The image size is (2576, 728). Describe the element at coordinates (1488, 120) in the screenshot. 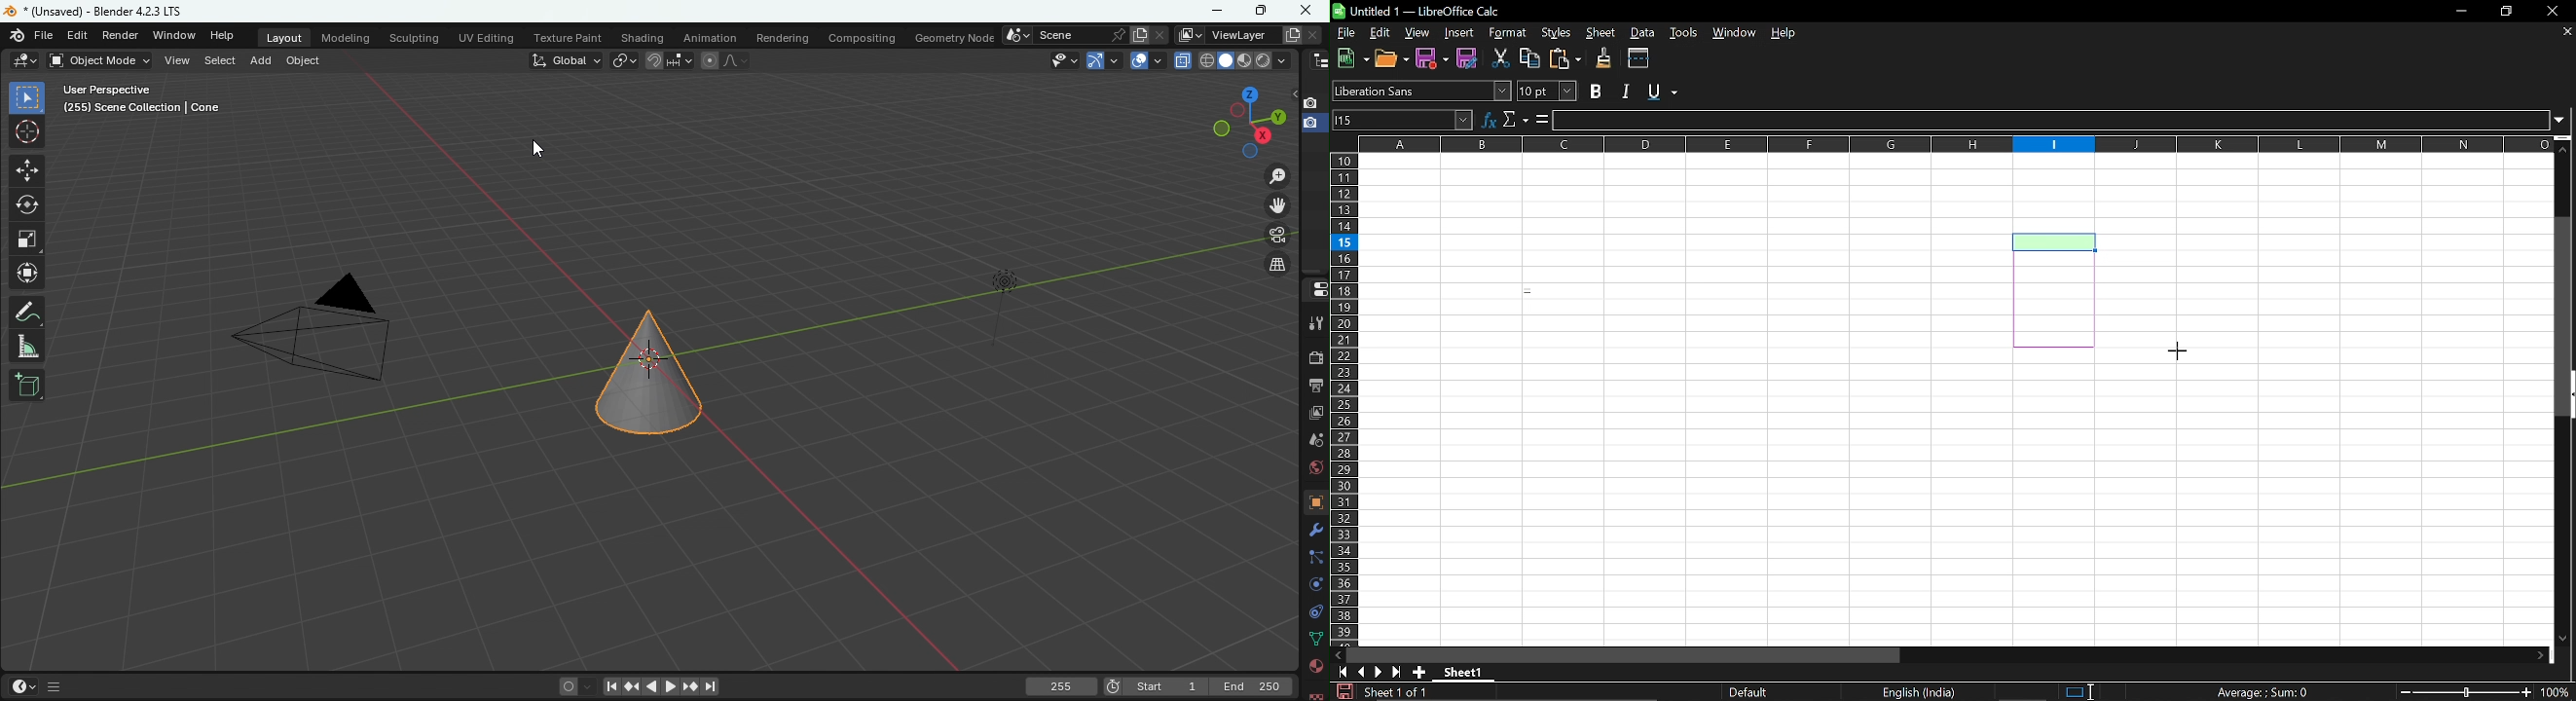

I see `Function wizard` at that location.